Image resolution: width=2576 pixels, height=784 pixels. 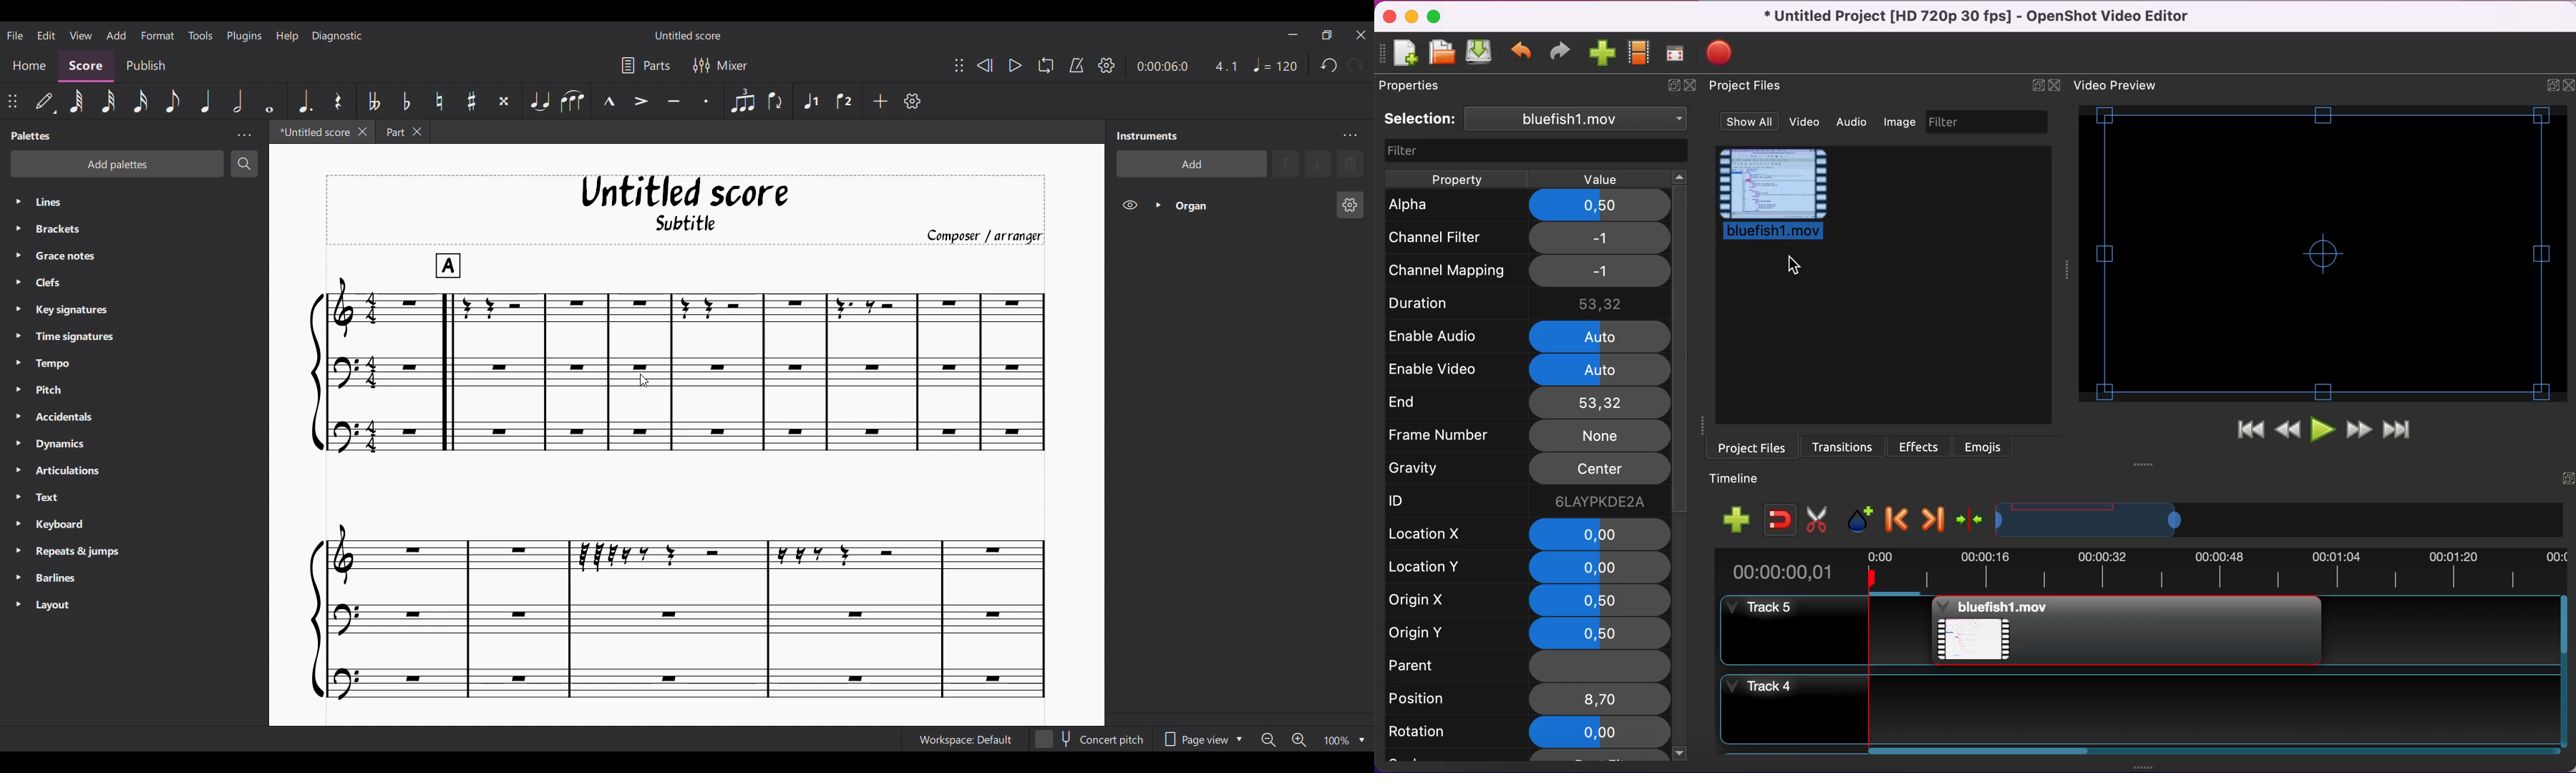 I want to click on Bluefish project file, so click(x=2126, y=630).